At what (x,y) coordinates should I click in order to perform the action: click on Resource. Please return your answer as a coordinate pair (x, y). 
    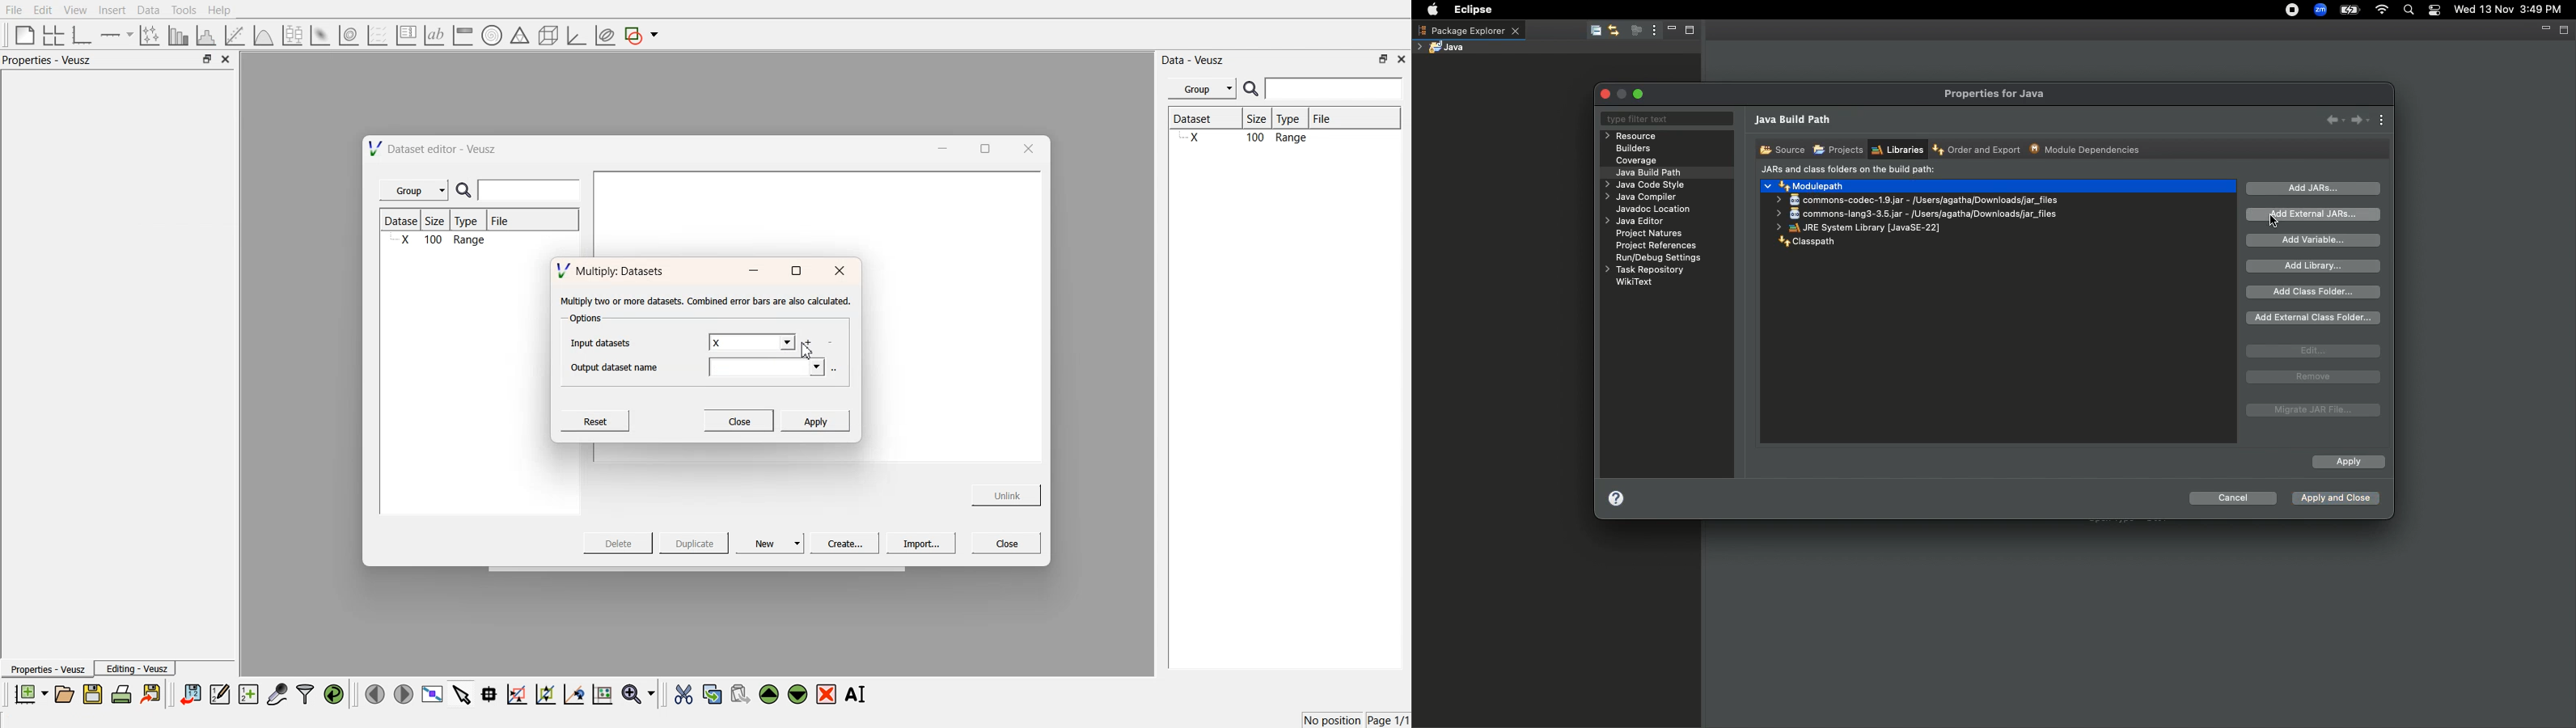
    Looking at the image, I should click on (1633, 136).